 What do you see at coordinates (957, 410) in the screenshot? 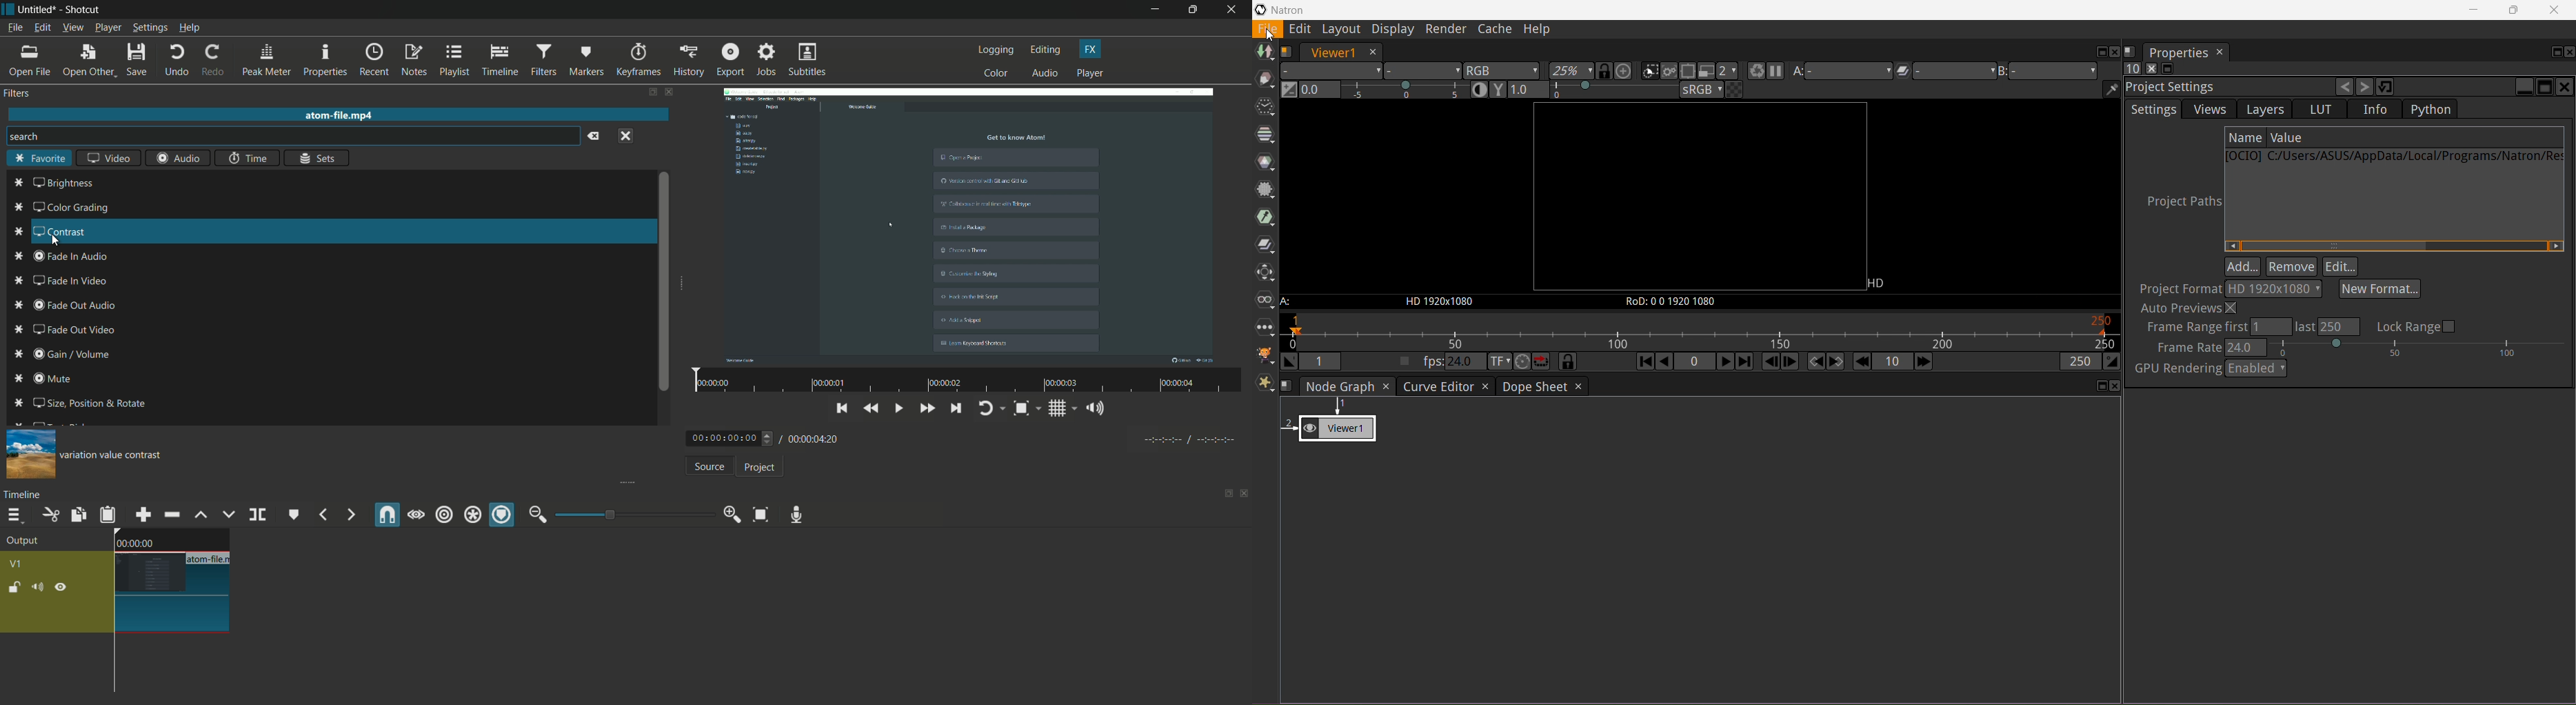
I see `skip to the next point` at bounding box center [957, 410].